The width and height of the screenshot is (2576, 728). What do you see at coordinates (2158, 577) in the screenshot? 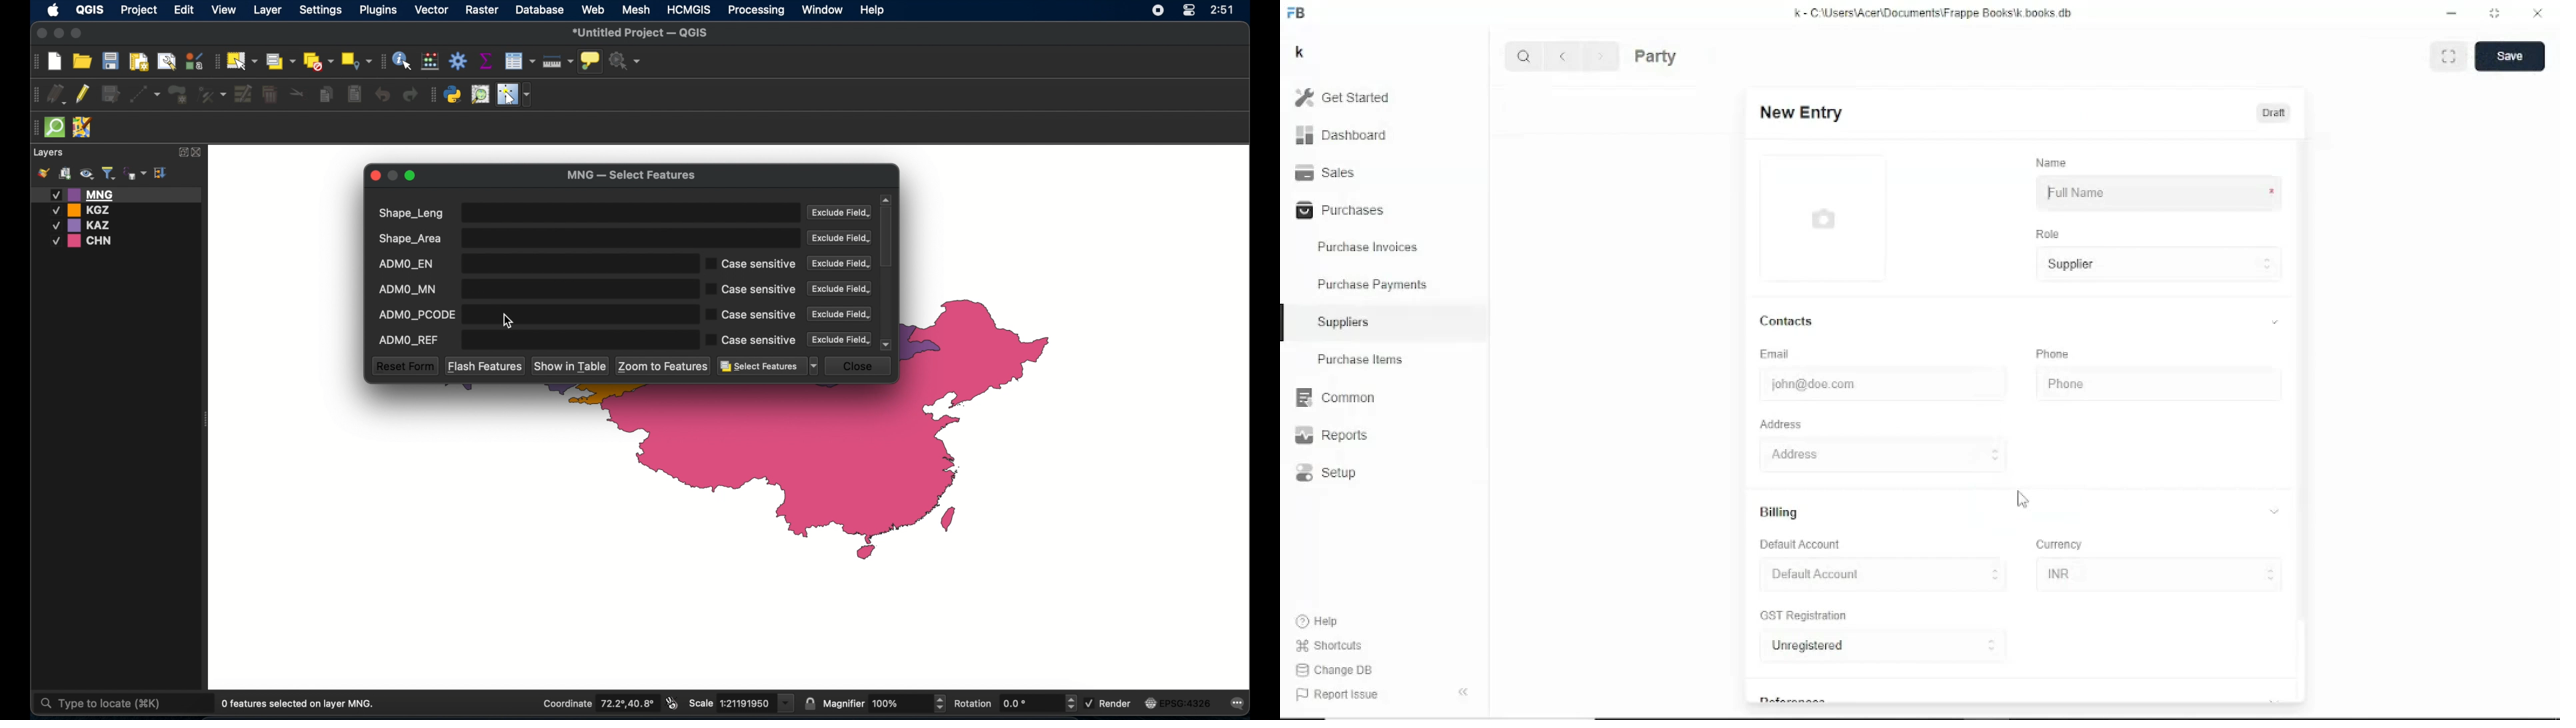
I see `INR` at bounding box center [2158, 577].